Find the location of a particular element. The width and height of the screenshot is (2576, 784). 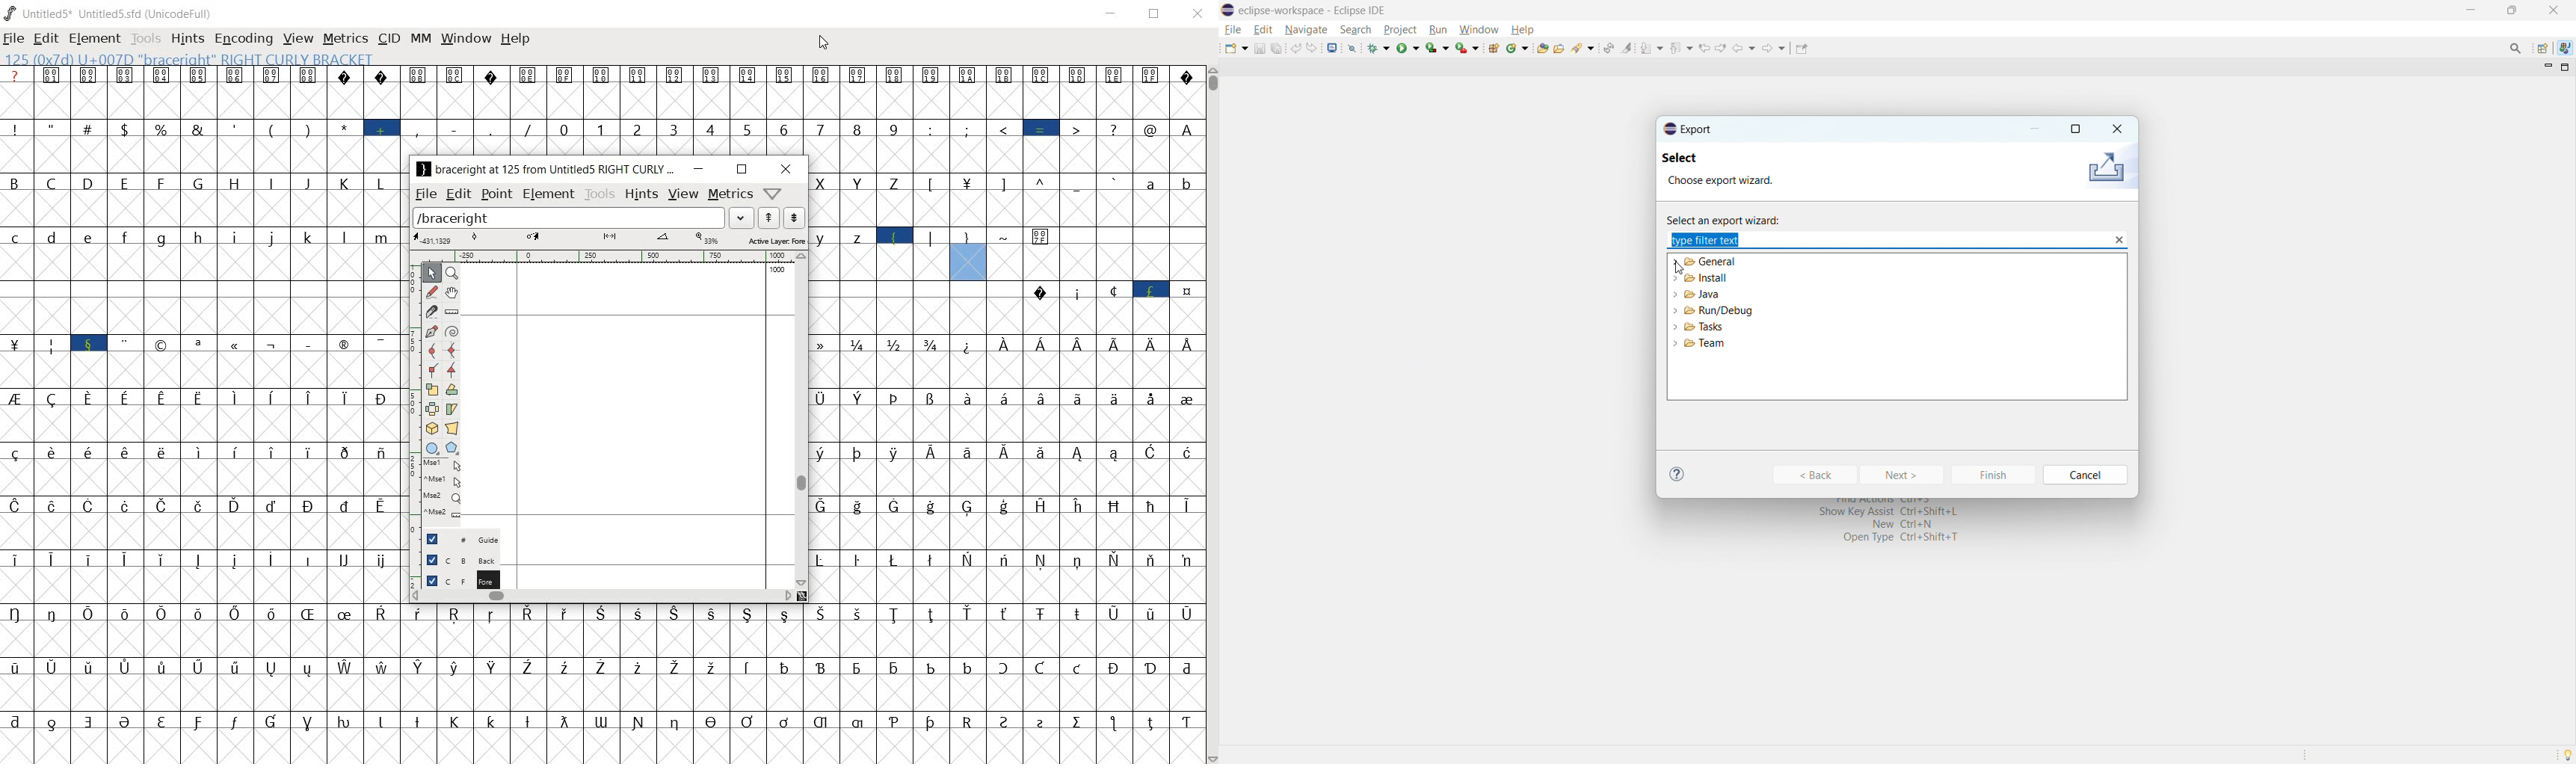

run is located at coordinates (1408, 49).